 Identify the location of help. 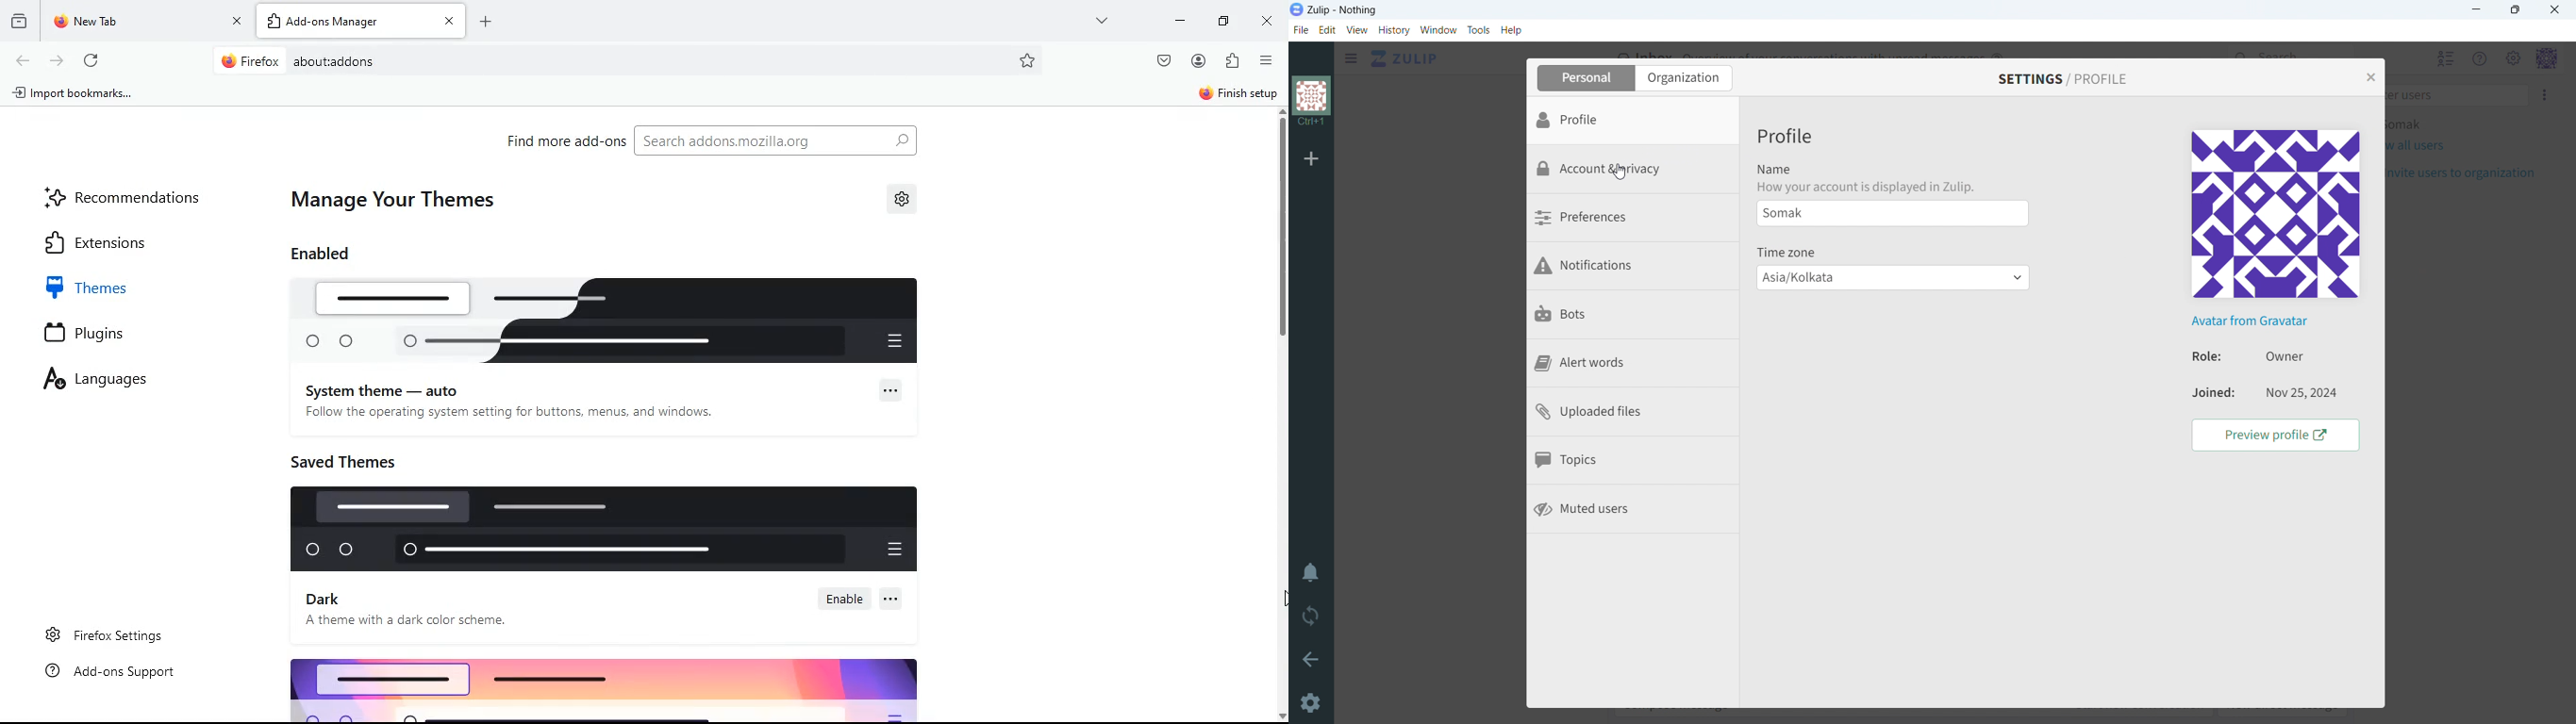
(1511, 29).